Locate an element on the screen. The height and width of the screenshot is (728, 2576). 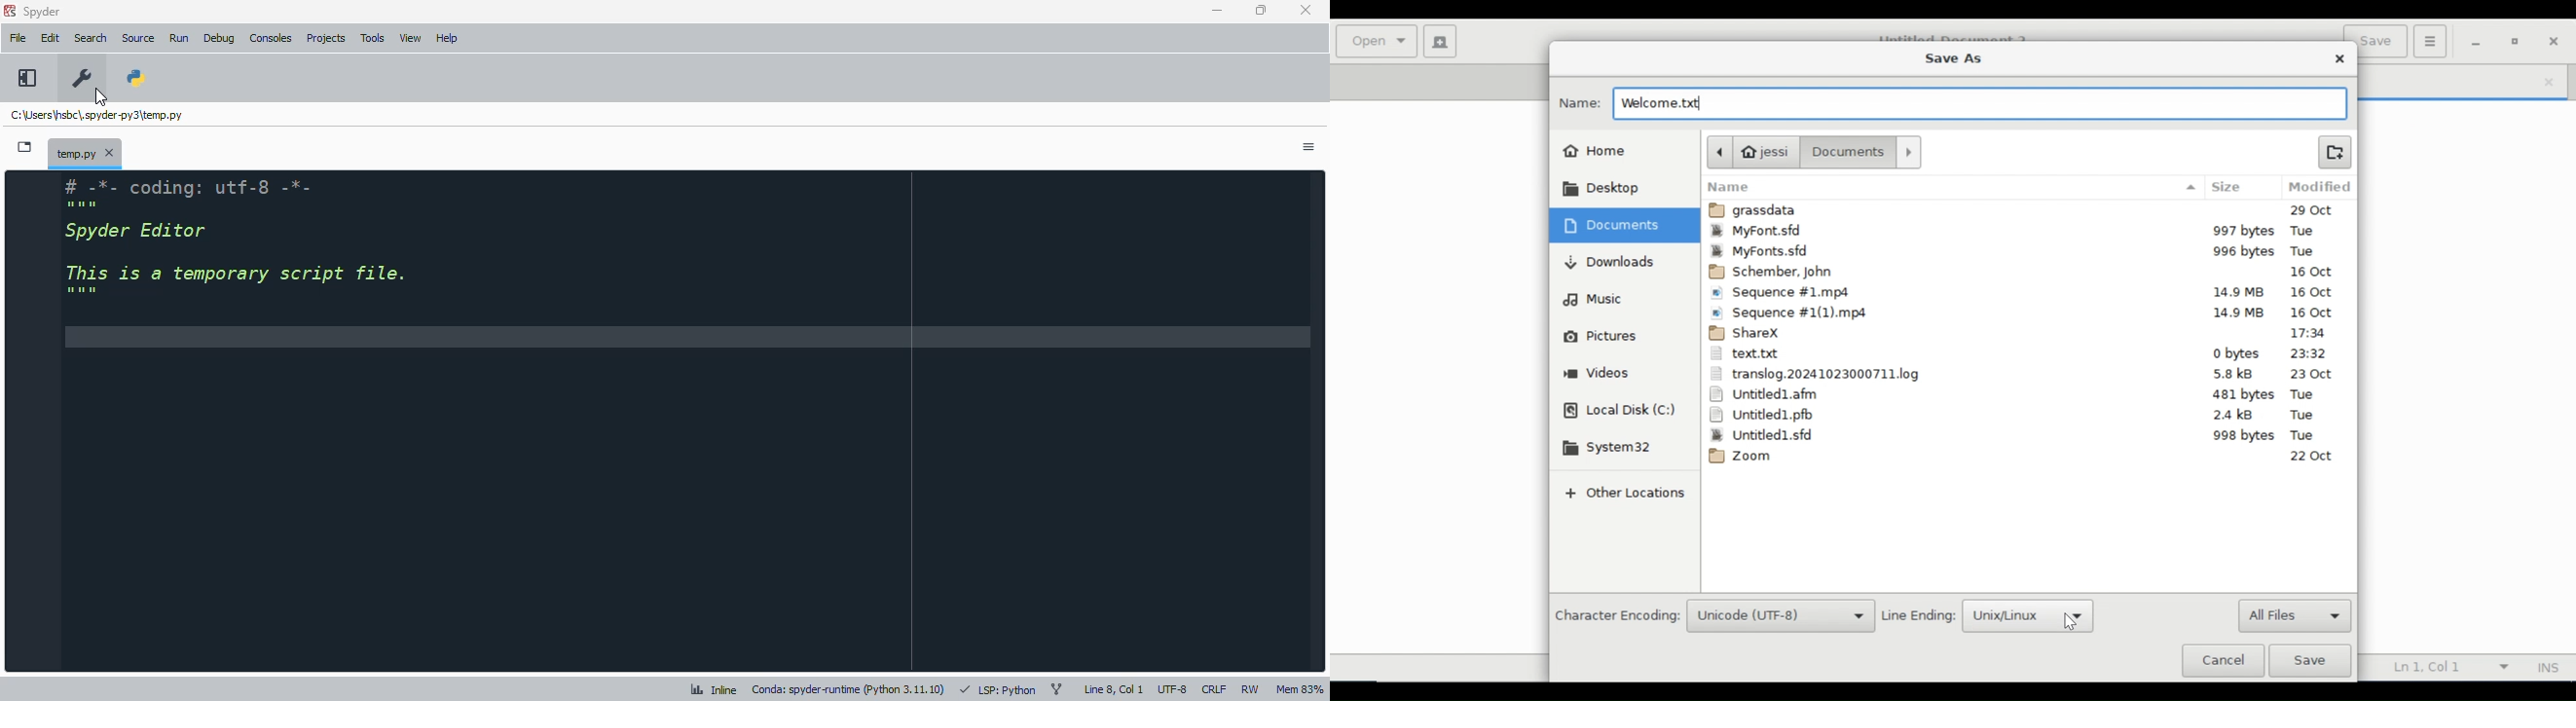
Line Ending is located at coordinates (1917, 614).